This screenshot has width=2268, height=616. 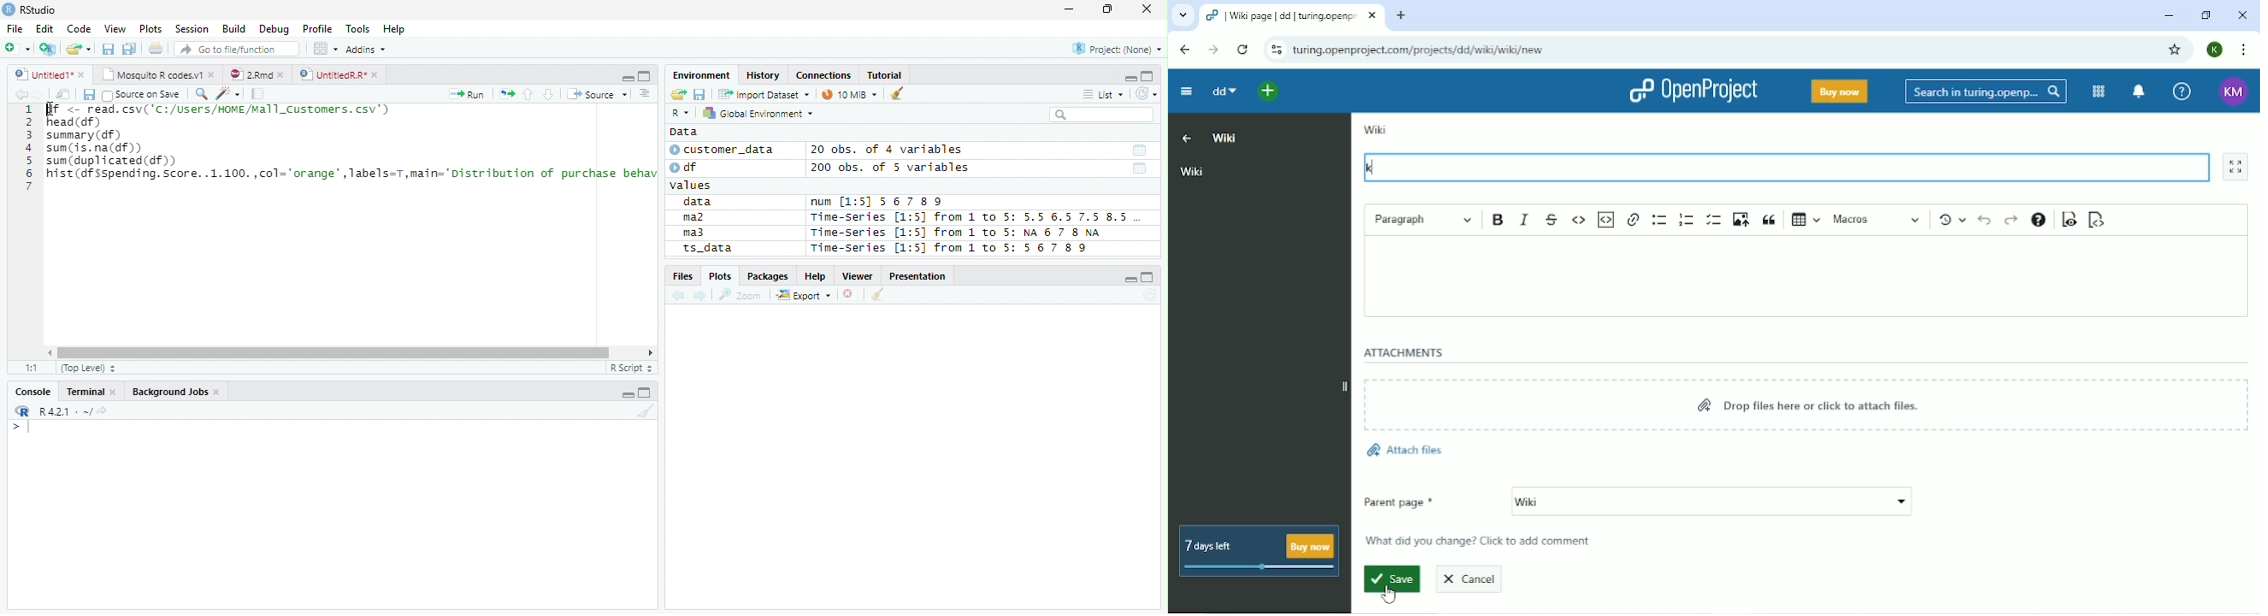 I want to click on Save, so click(x=88, y=94).